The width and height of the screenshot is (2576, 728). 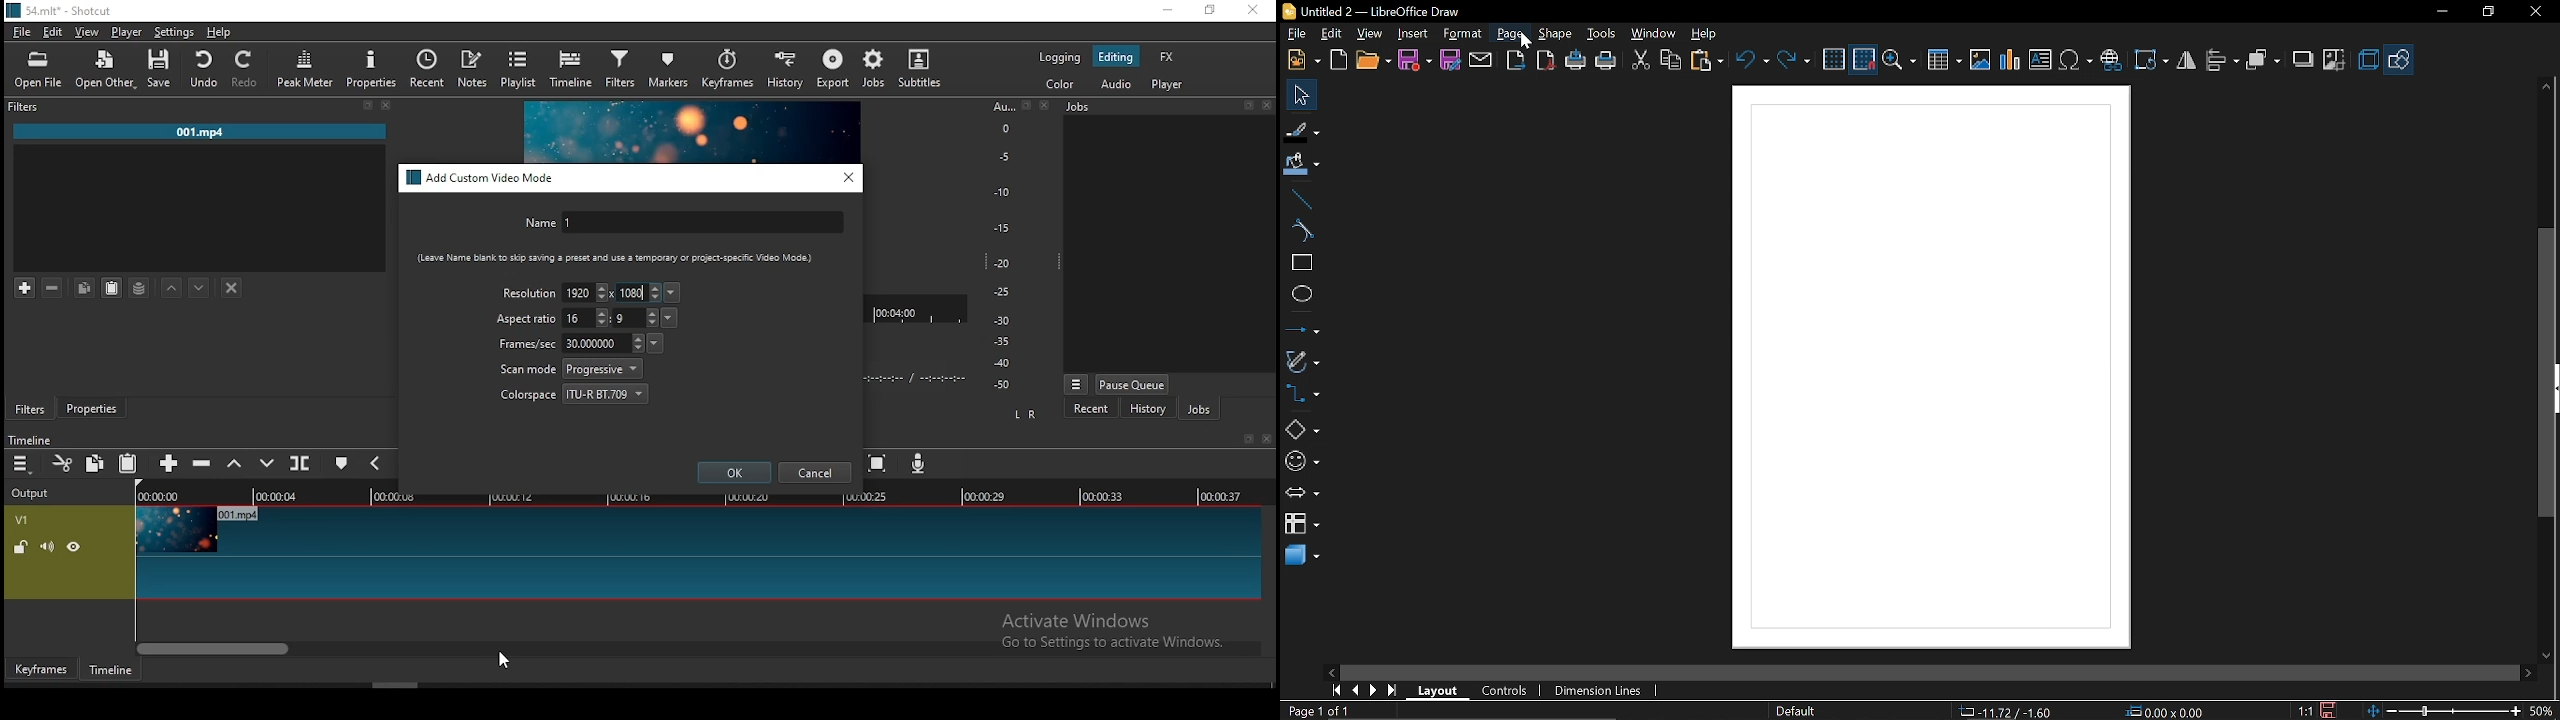 I want to click on File, so click(x=1298, y=33).